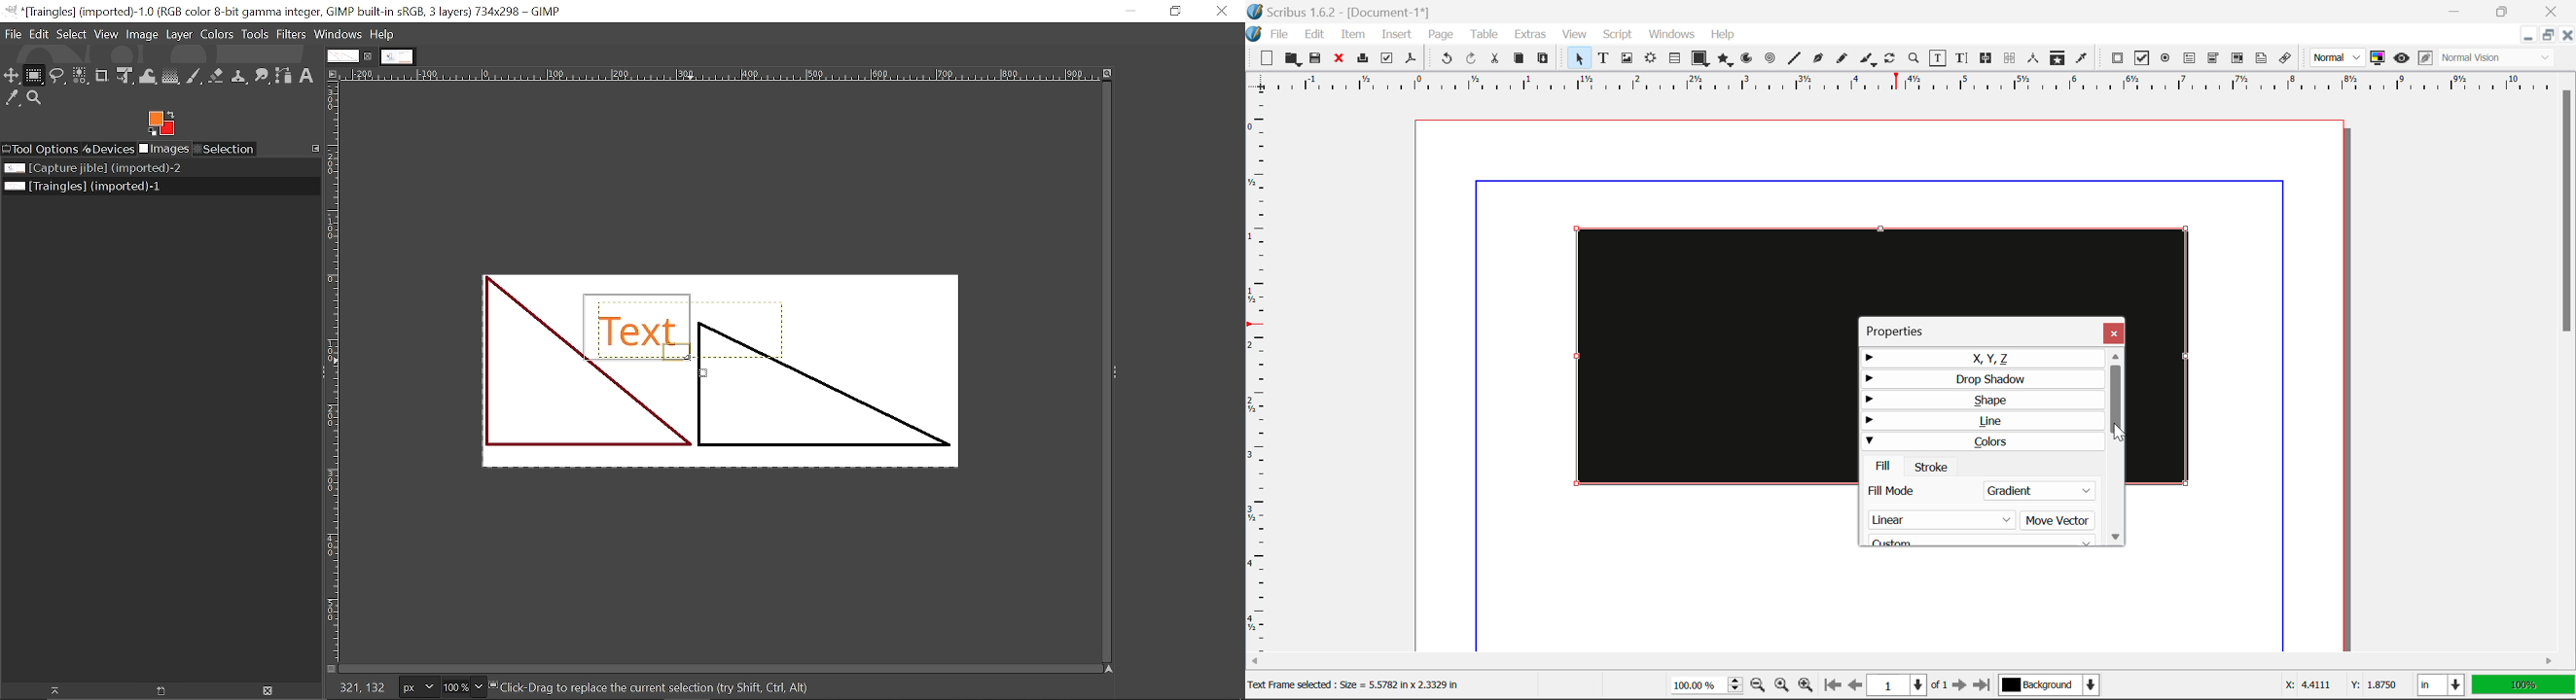 This screenshot has height=700, width=2576. What do you see at coordinates (1278, 35) in the screenshot?
I see `File` at bounding box center [1278, 35].